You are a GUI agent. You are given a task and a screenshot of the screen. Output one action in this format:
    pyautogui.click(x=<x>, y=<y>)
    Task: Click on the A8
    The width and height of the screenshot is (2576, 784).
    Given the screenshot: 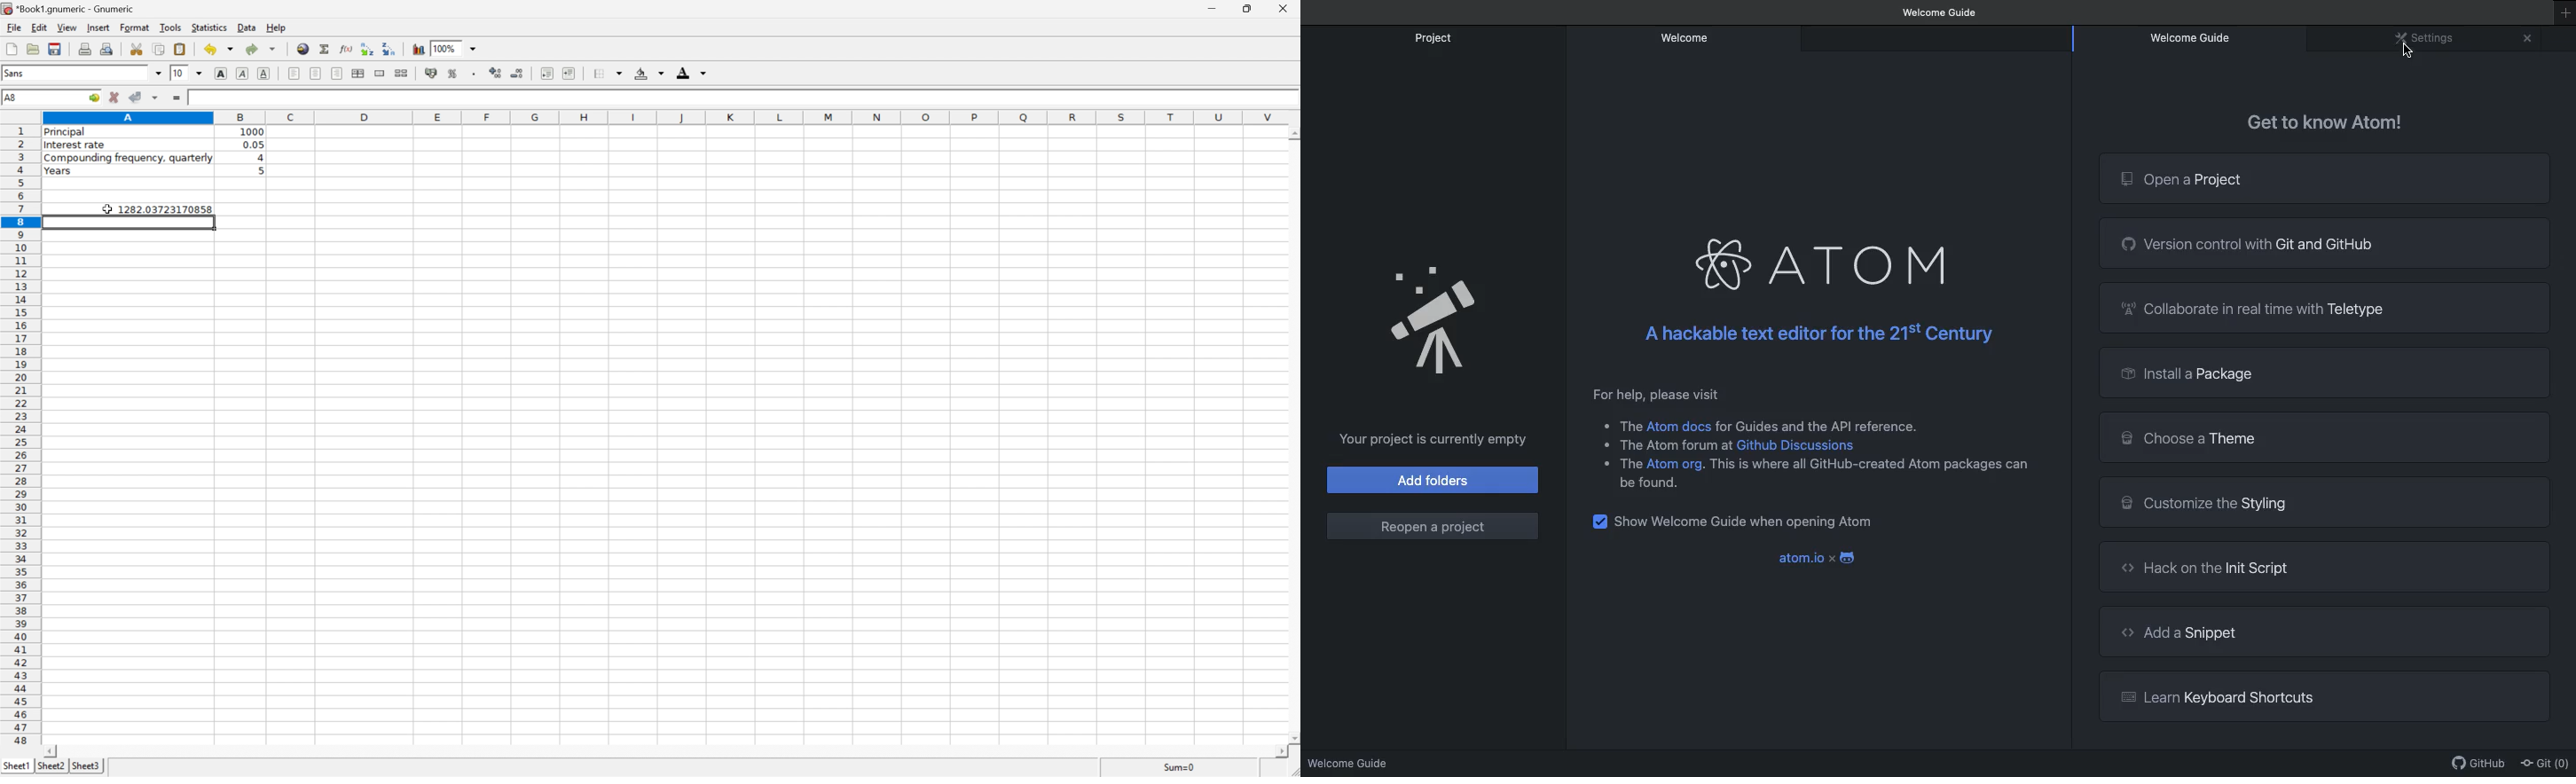 What is the action you would take?
    pyautogui.click(x=16, y=96)
    